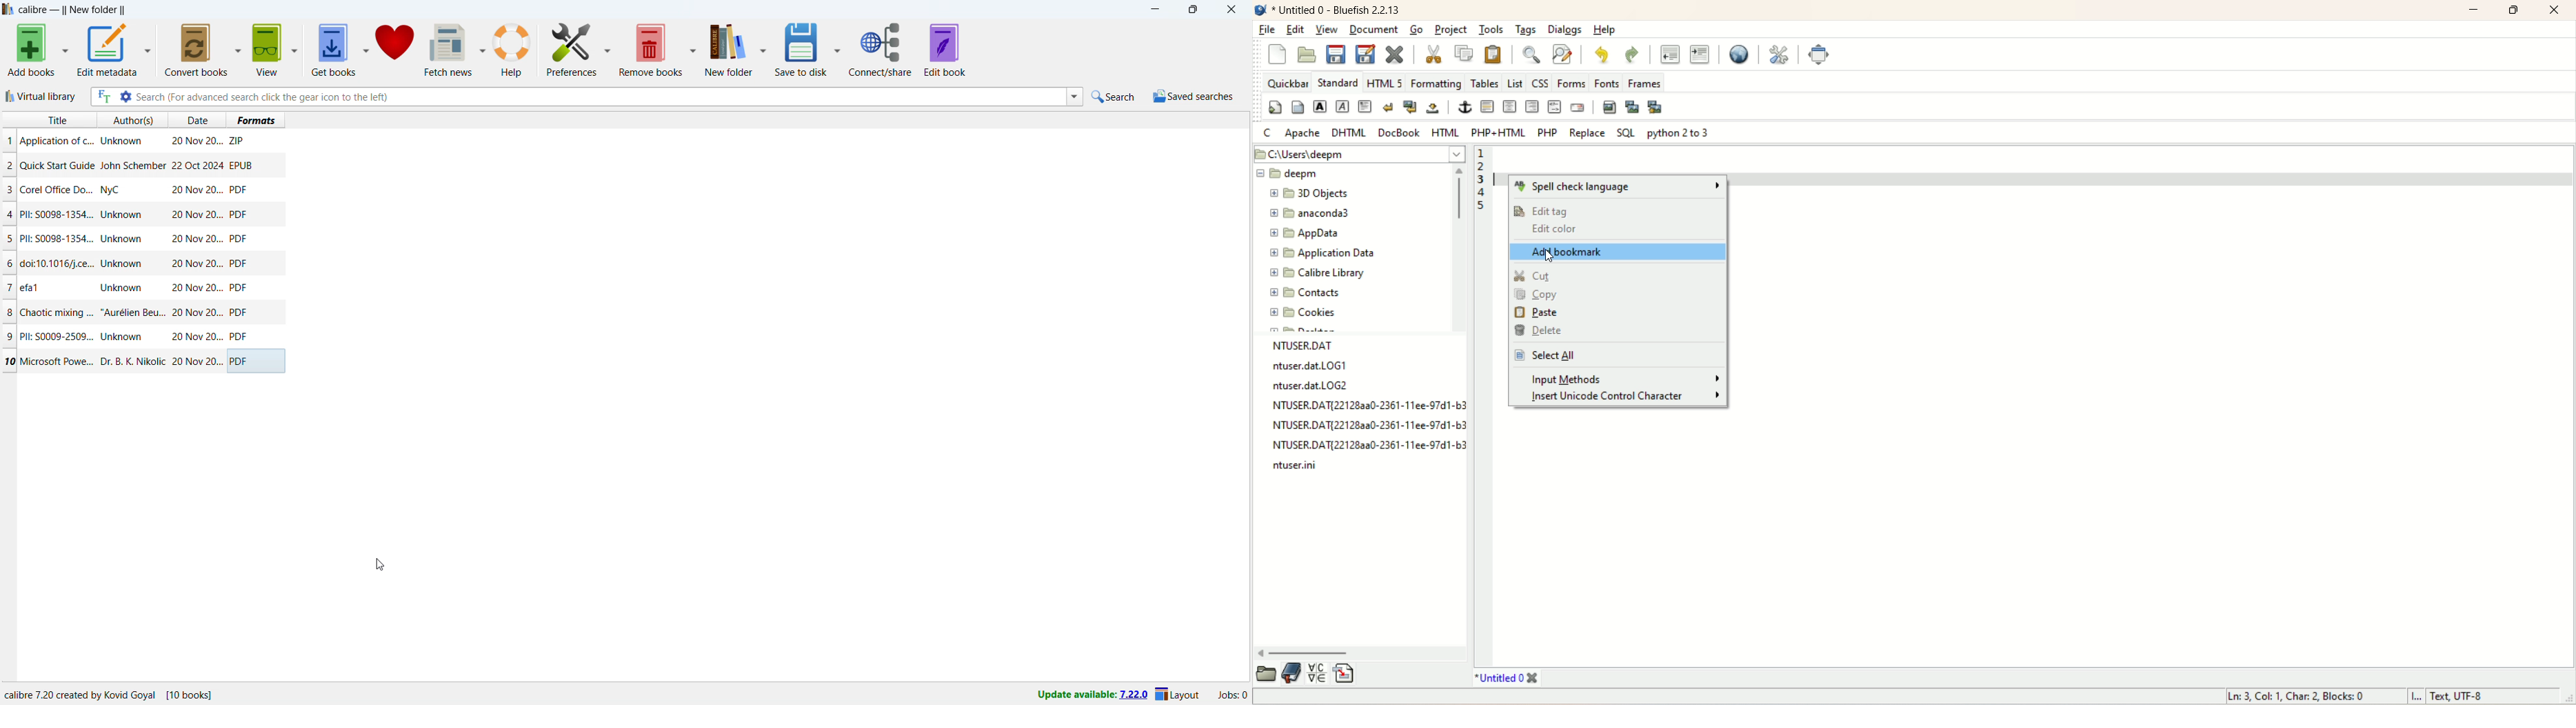 The height and width of the screenshot is (728, 2576). Describe the element at coordinates (1322, 386) in the screenshot. I see `file name` at that location.